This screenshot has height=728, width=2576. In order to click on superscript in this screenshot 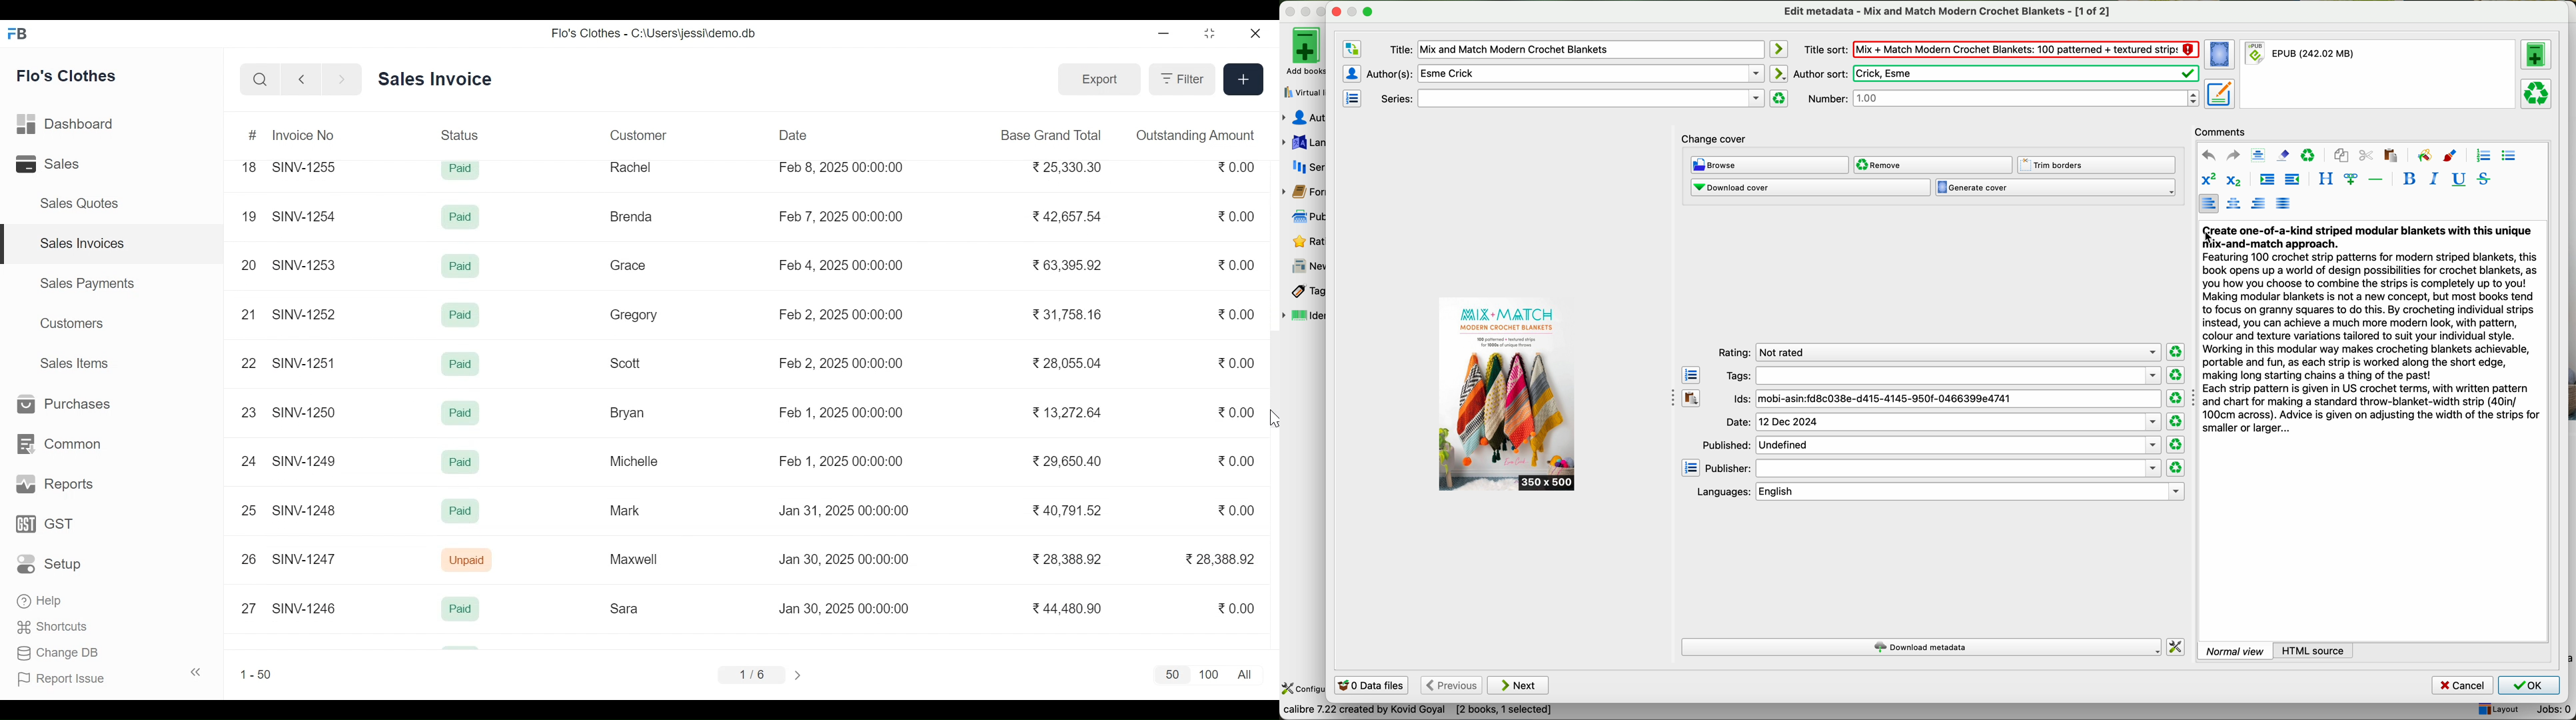, I will do `click(2208, 180)`.